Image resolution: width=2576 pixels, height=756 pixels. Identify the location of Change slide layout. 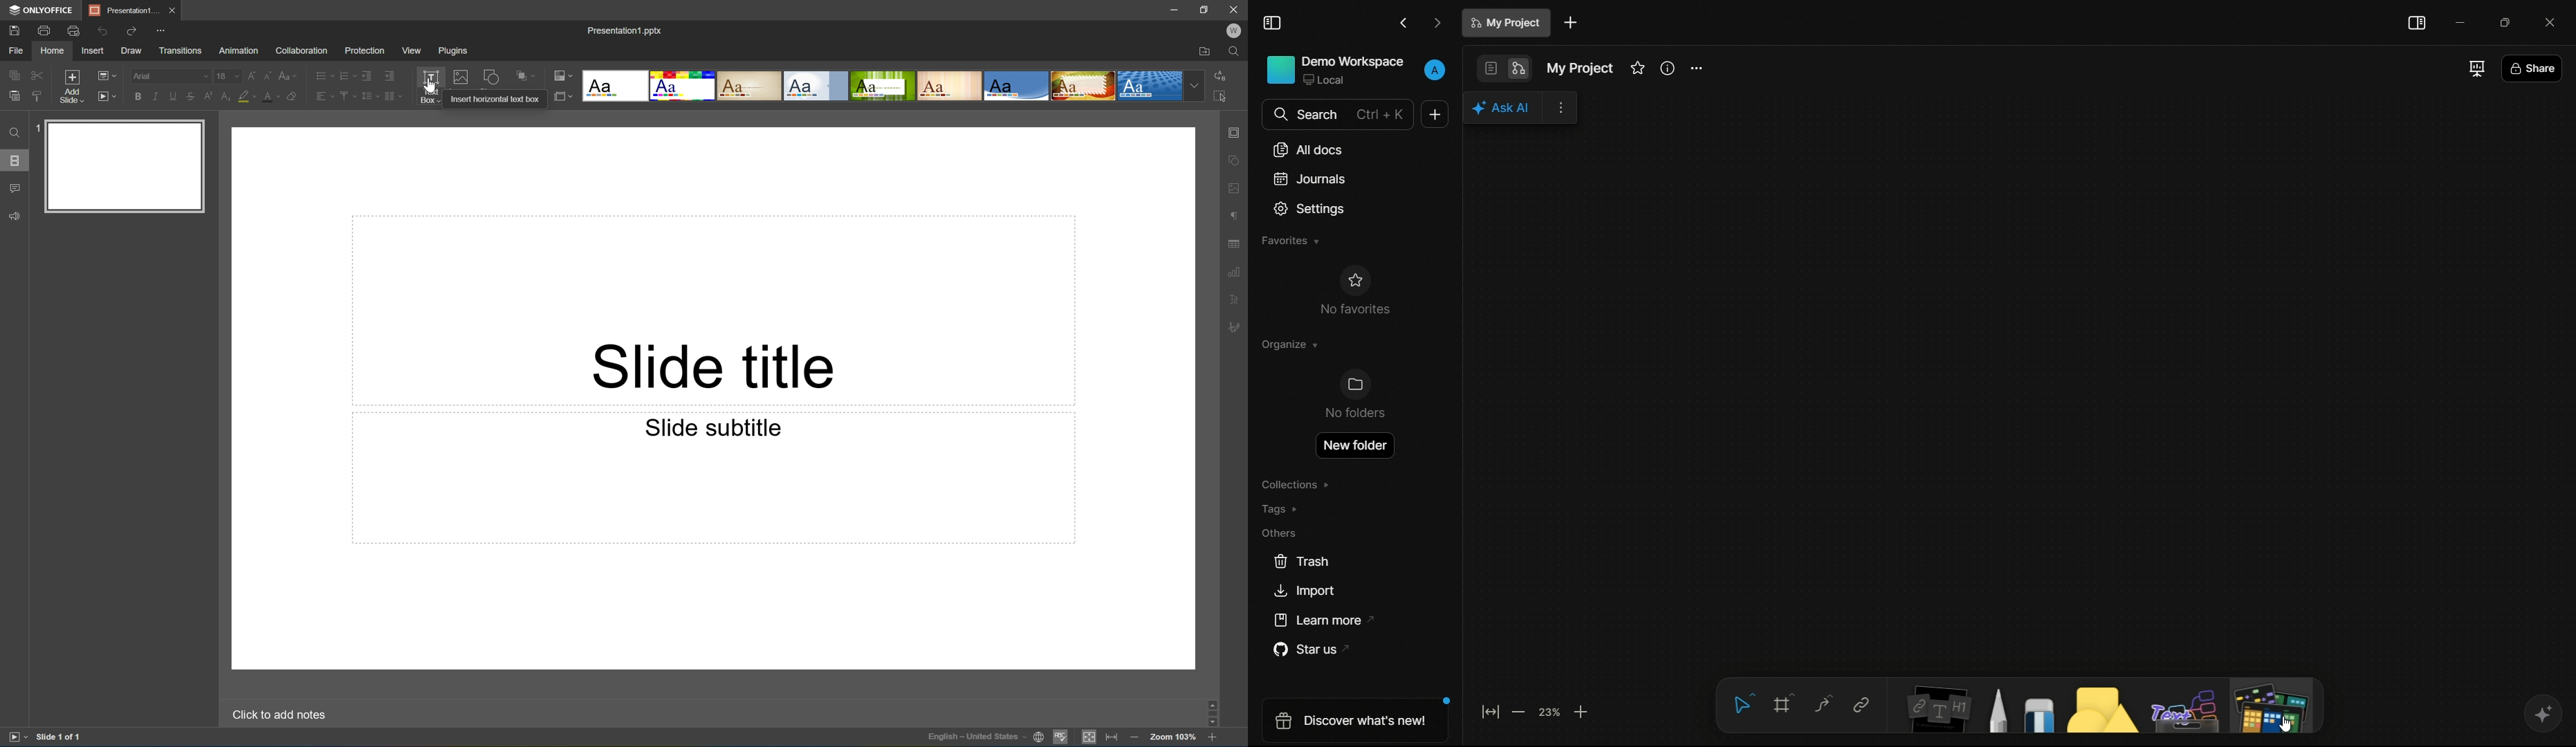
(105, 74).